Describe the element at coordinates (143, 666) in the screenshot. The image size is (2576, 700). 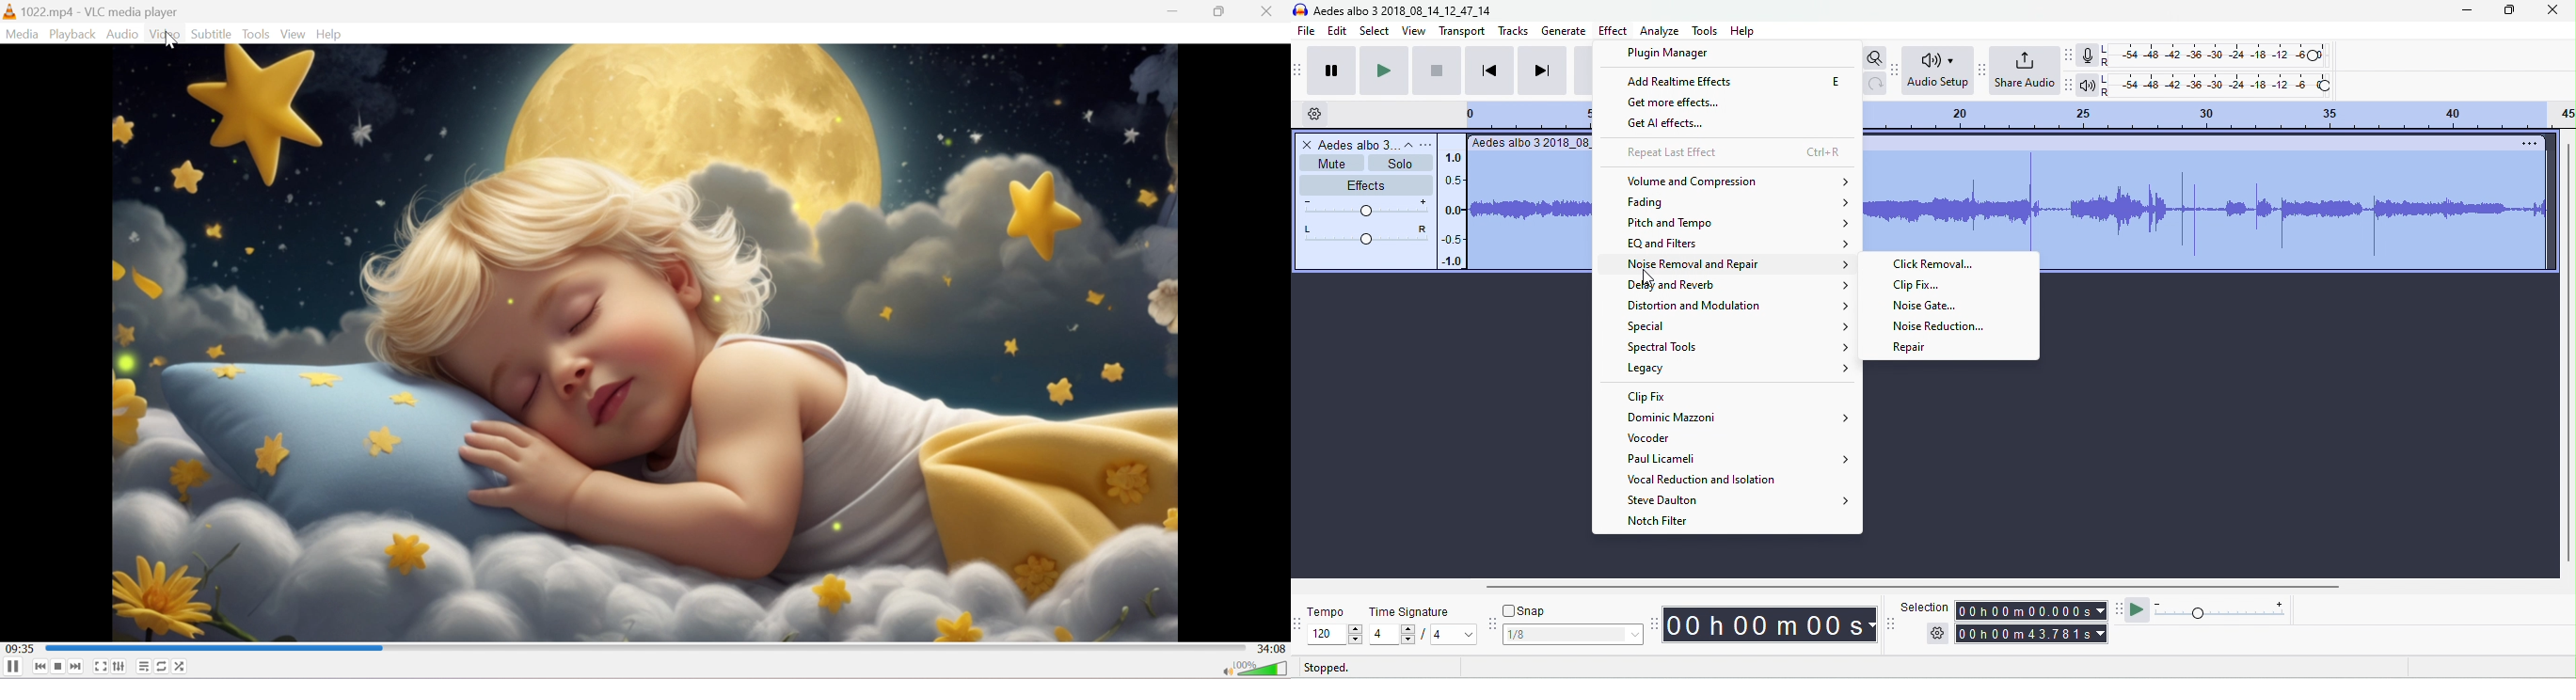
I see `Toggle playlist` at that location.